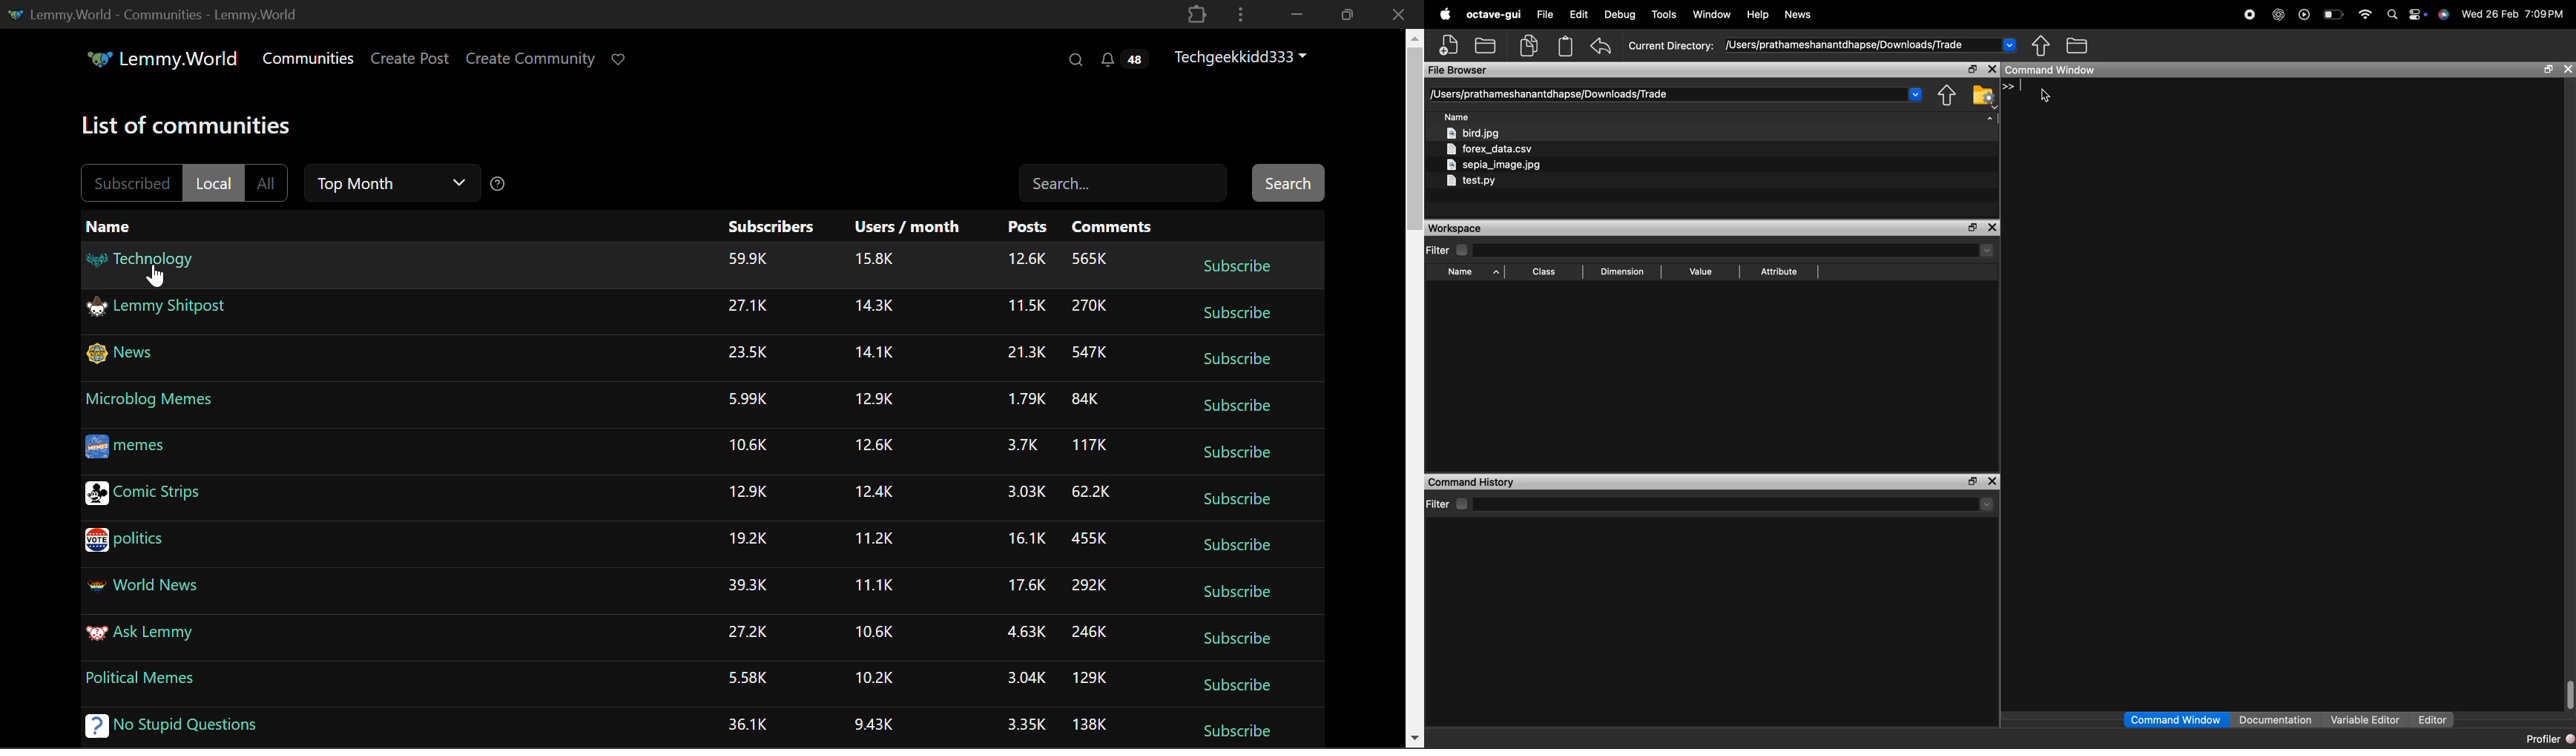  Describe the element at coordinates (1087, 400) in the screenshot. I see `Amount ` at that location.